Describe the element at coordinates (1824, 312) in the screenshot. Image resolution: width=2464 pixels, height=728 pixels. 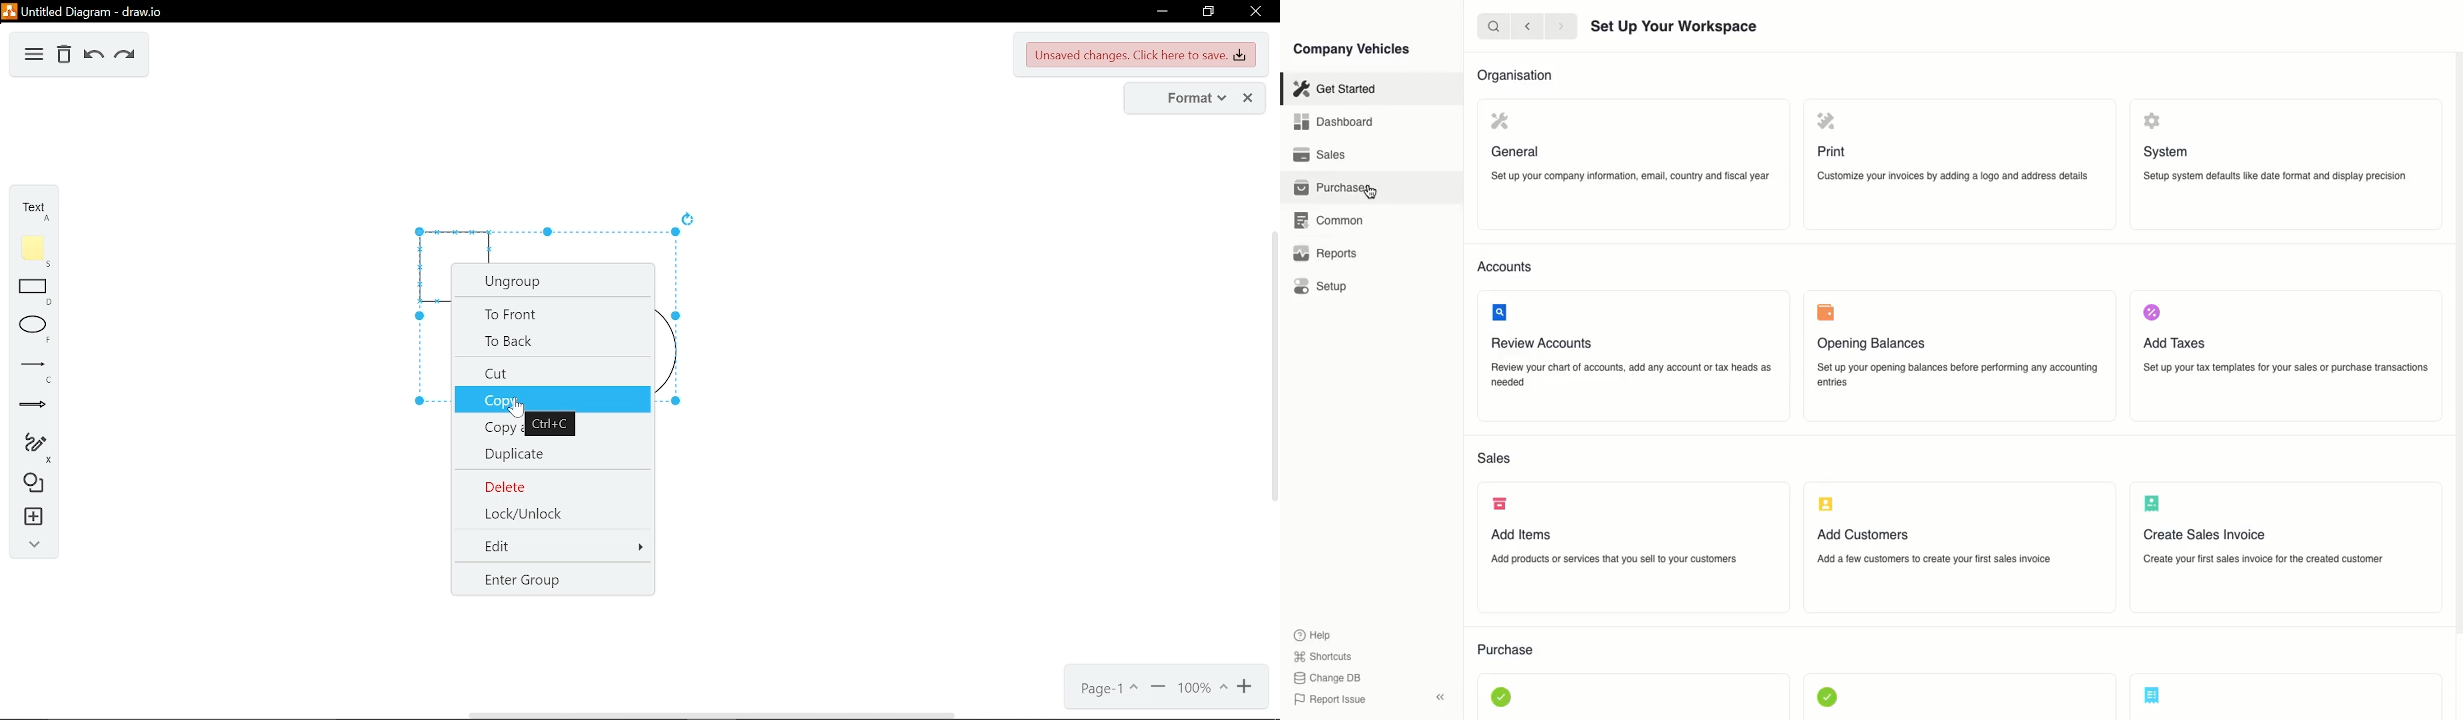
I see `` at that location.